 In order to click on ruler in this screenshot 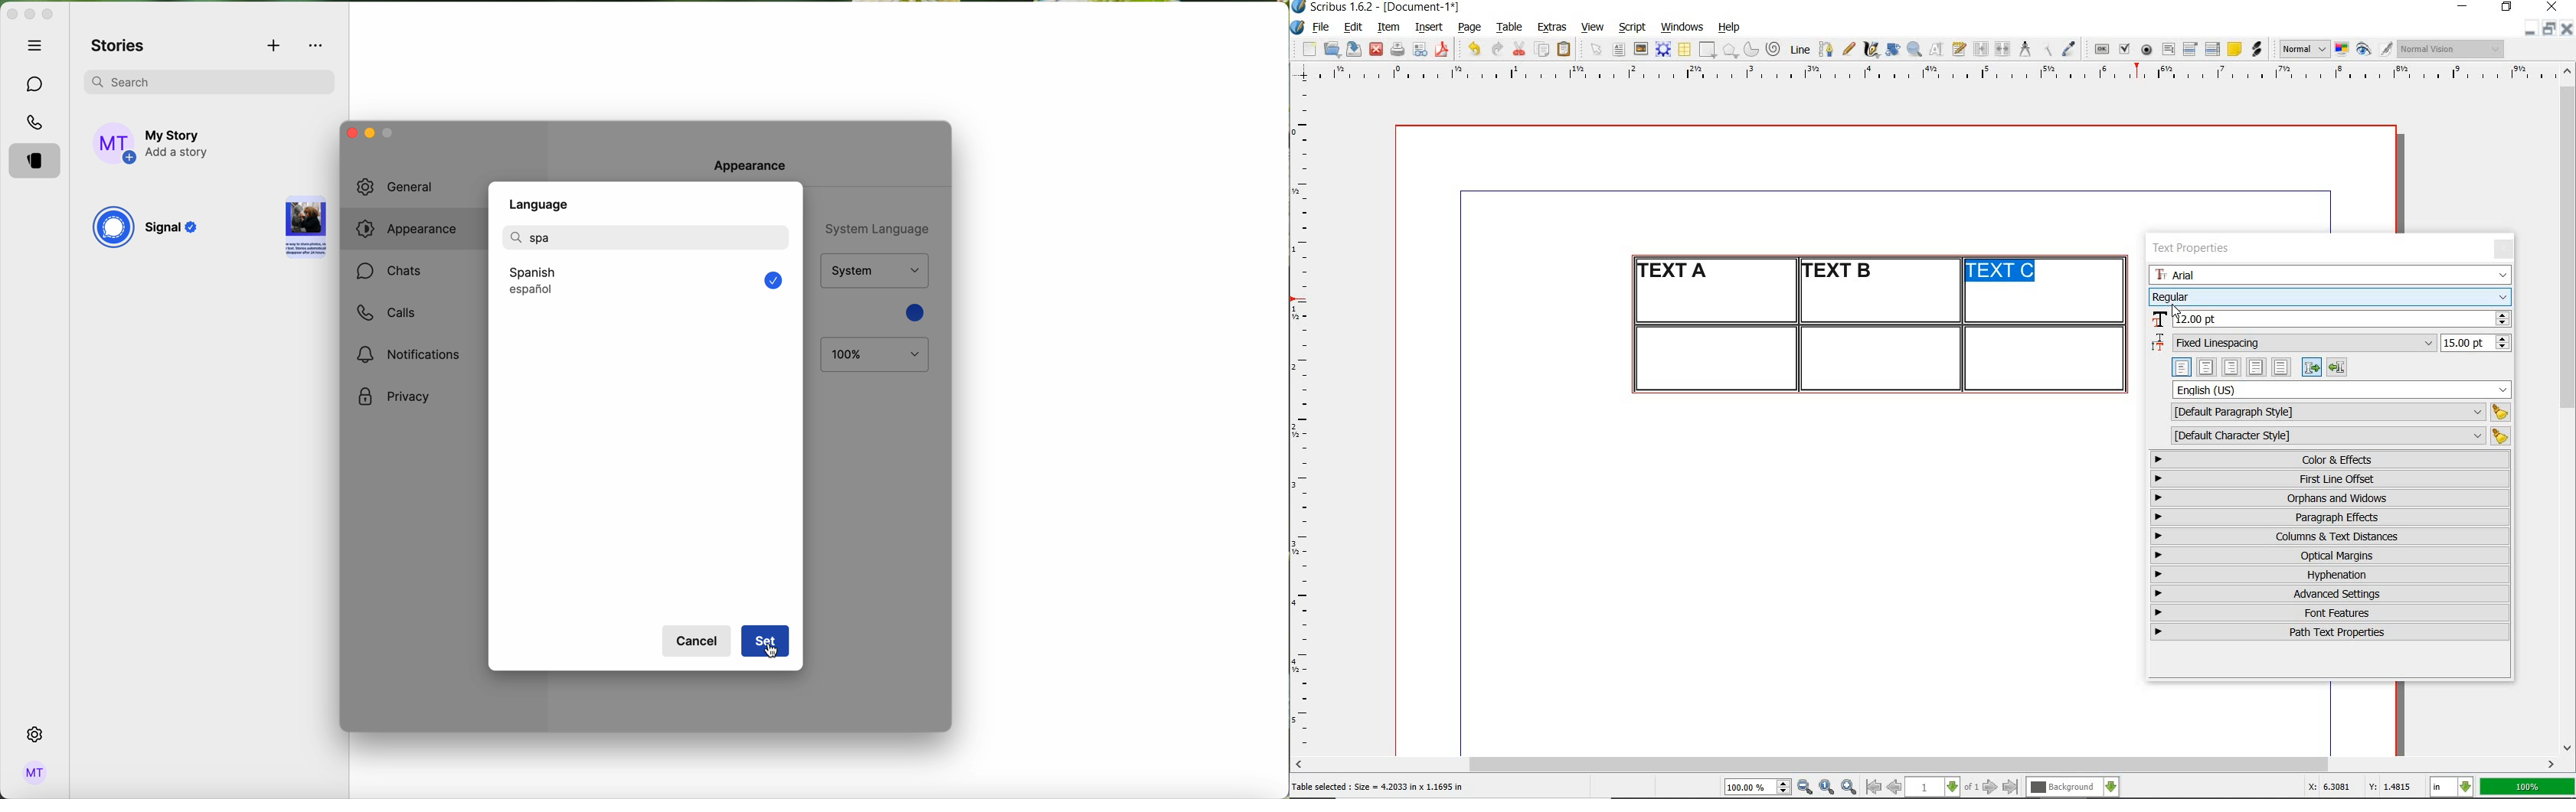, I will do `click(1943, 74)`.